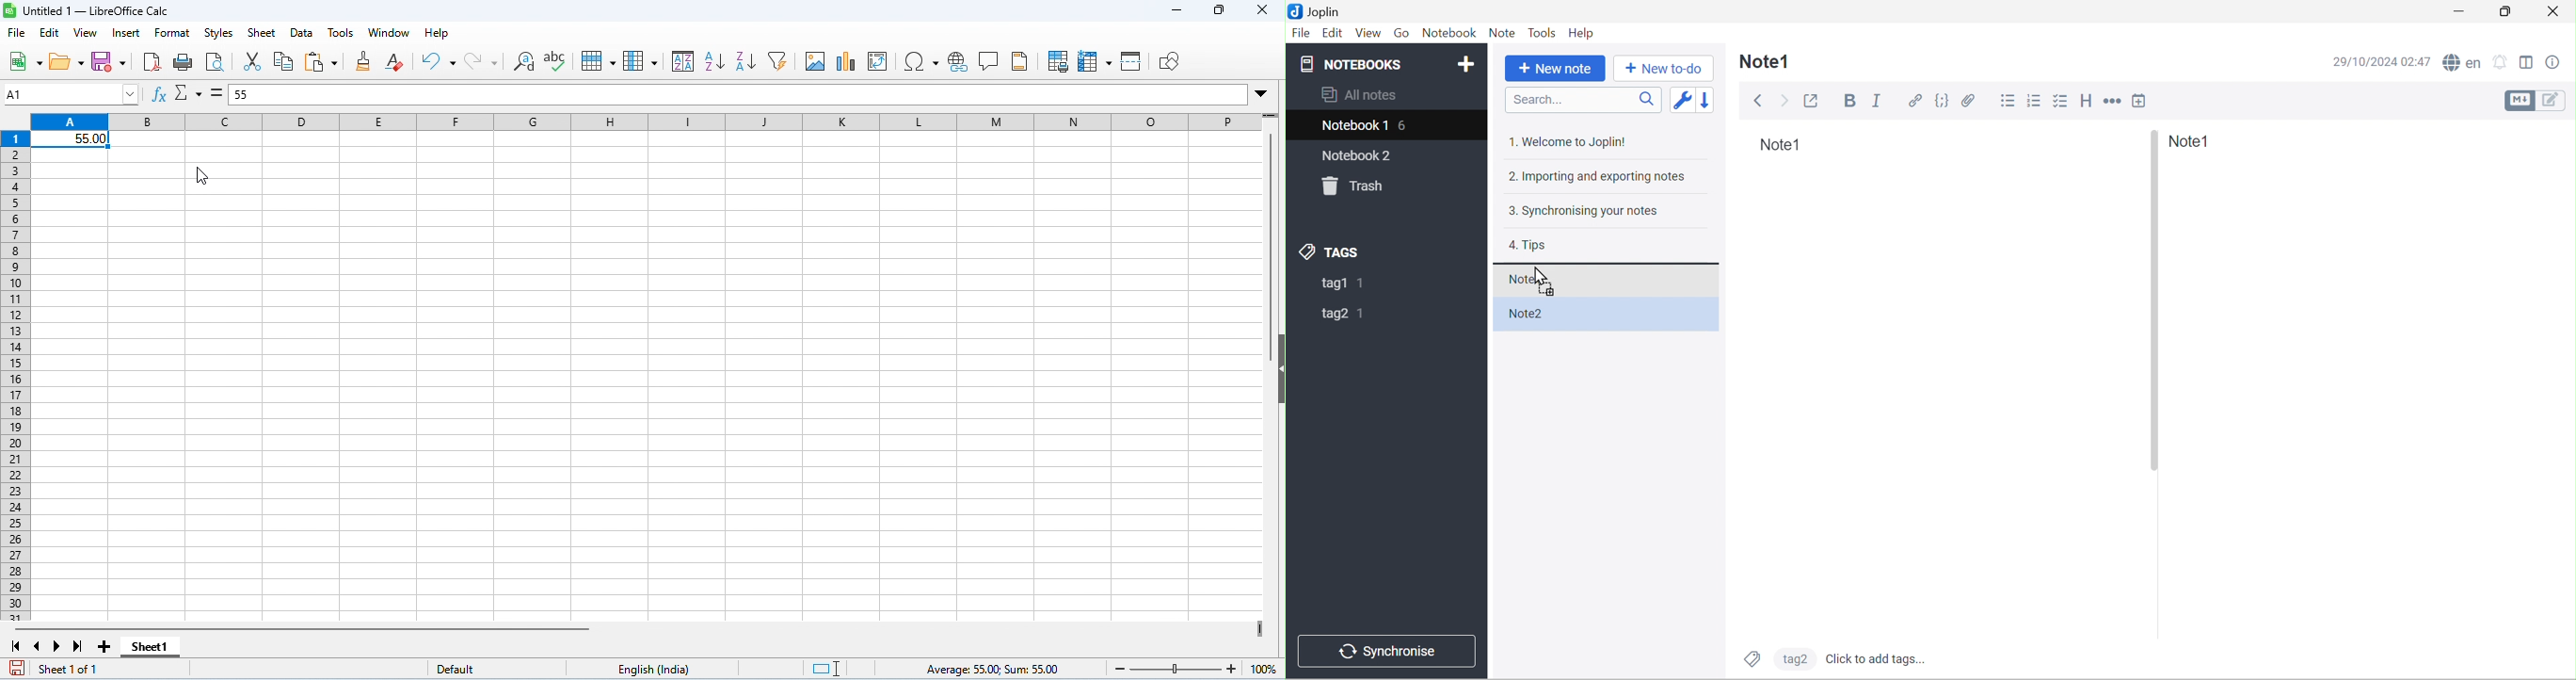 This screenshot has height=700, width=2576. I want to click on + New to do, so click(1664, 70).